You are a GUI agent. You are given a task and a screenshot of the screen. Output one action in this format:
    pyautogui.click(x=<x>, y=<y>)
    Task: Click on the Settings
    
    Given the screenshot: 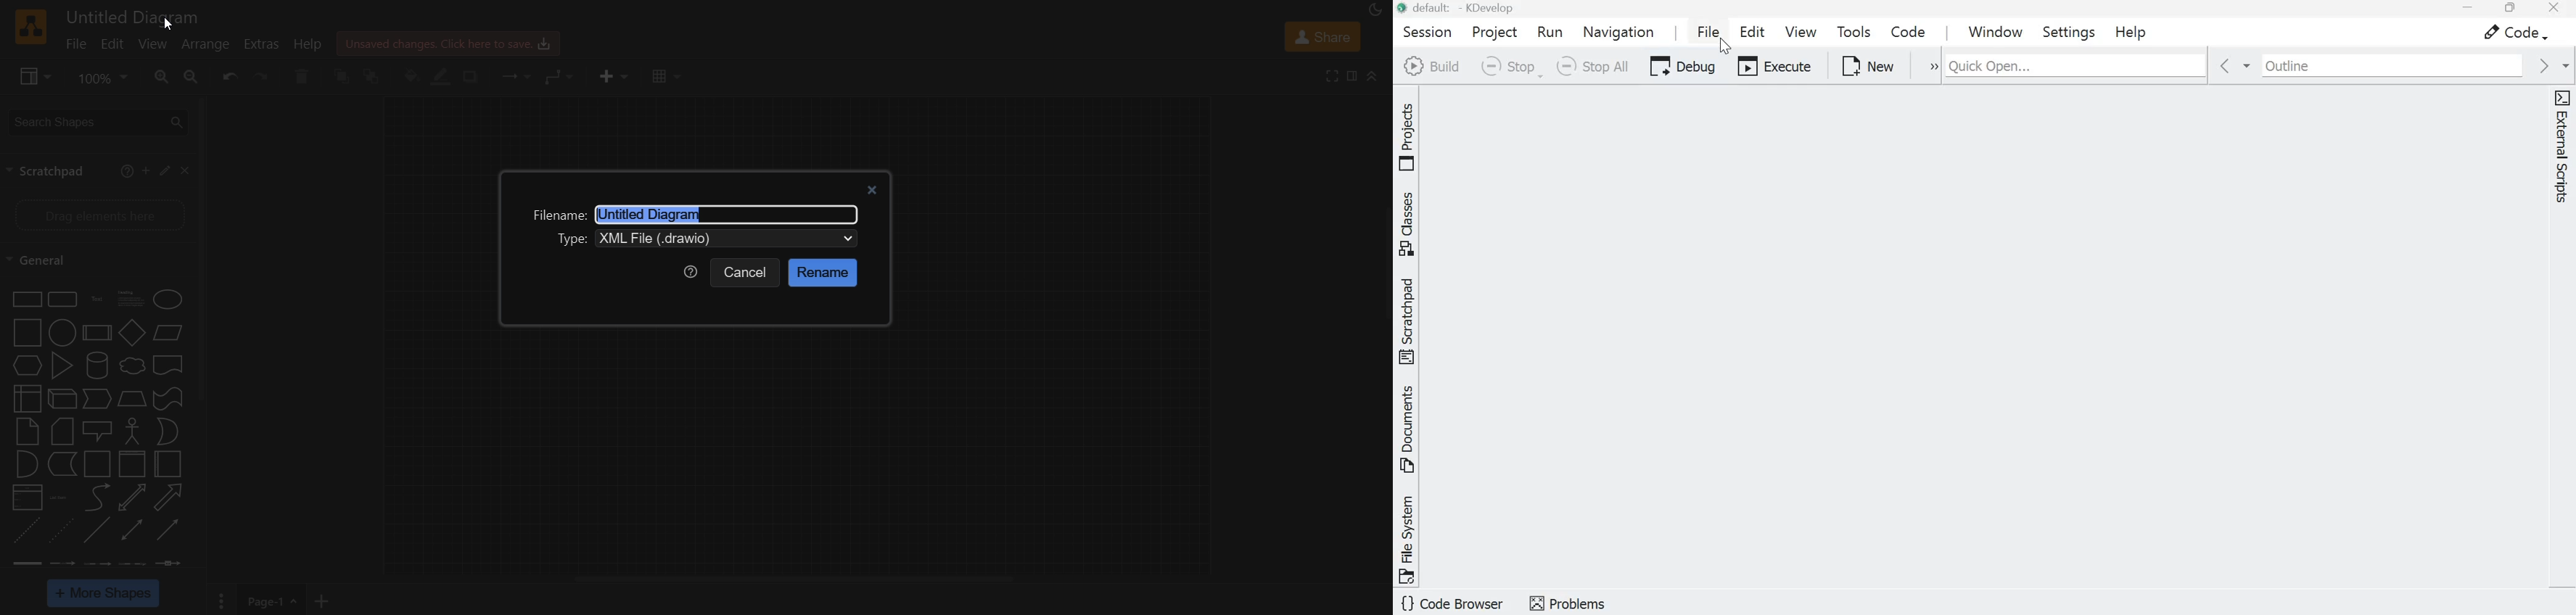 What is the action you would take?
    pyautogui.click(x=2071, y=31)
    